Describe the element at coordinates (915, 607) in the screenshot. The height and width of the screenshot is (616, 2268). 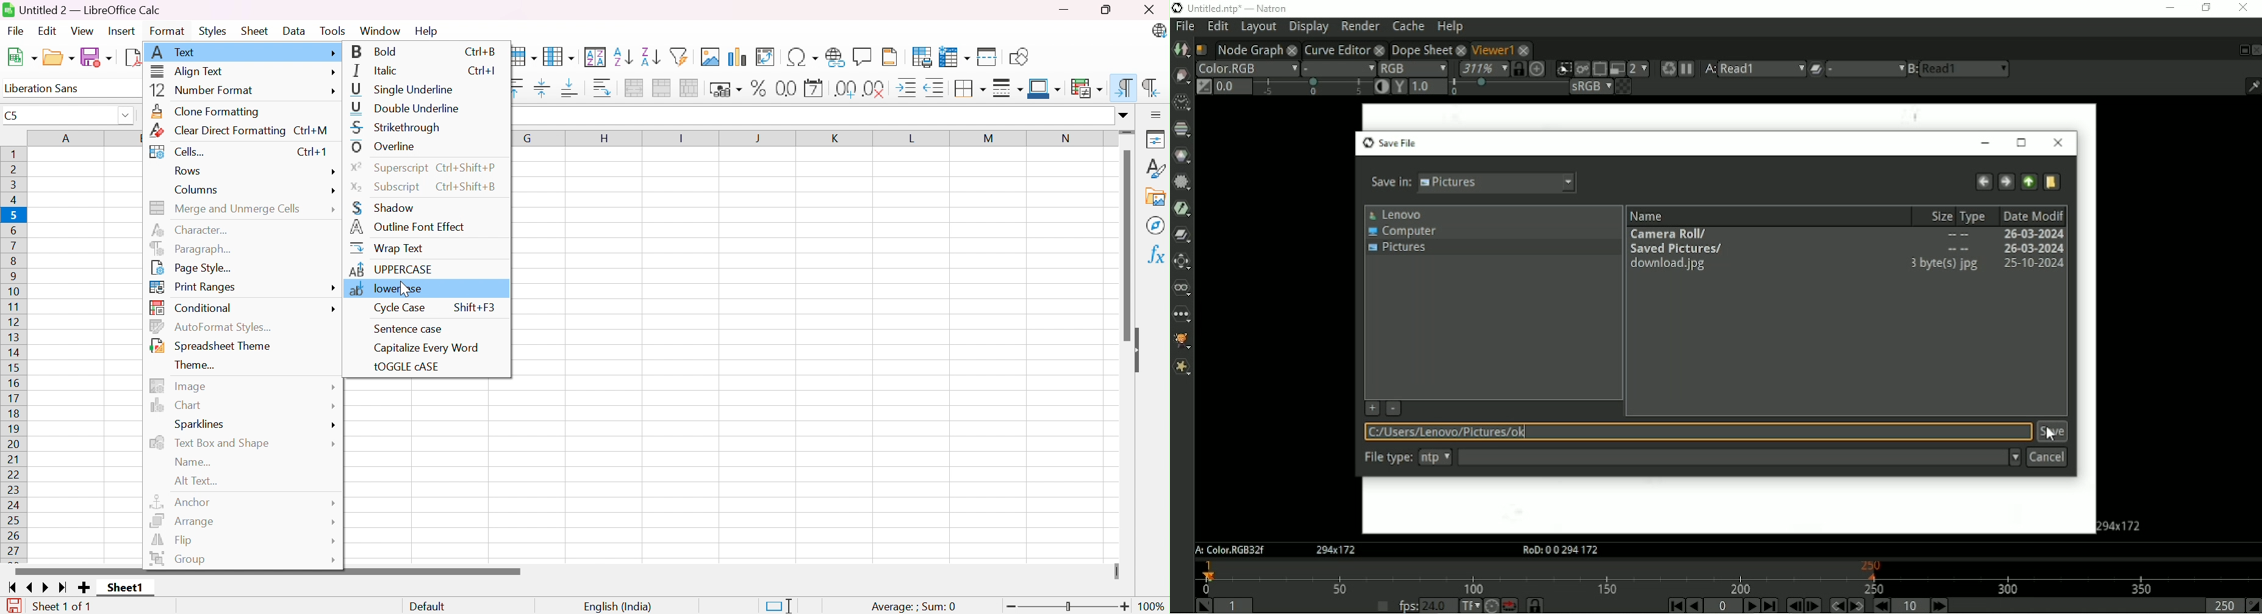
I see `Average: ;Sum: 0` at that location.